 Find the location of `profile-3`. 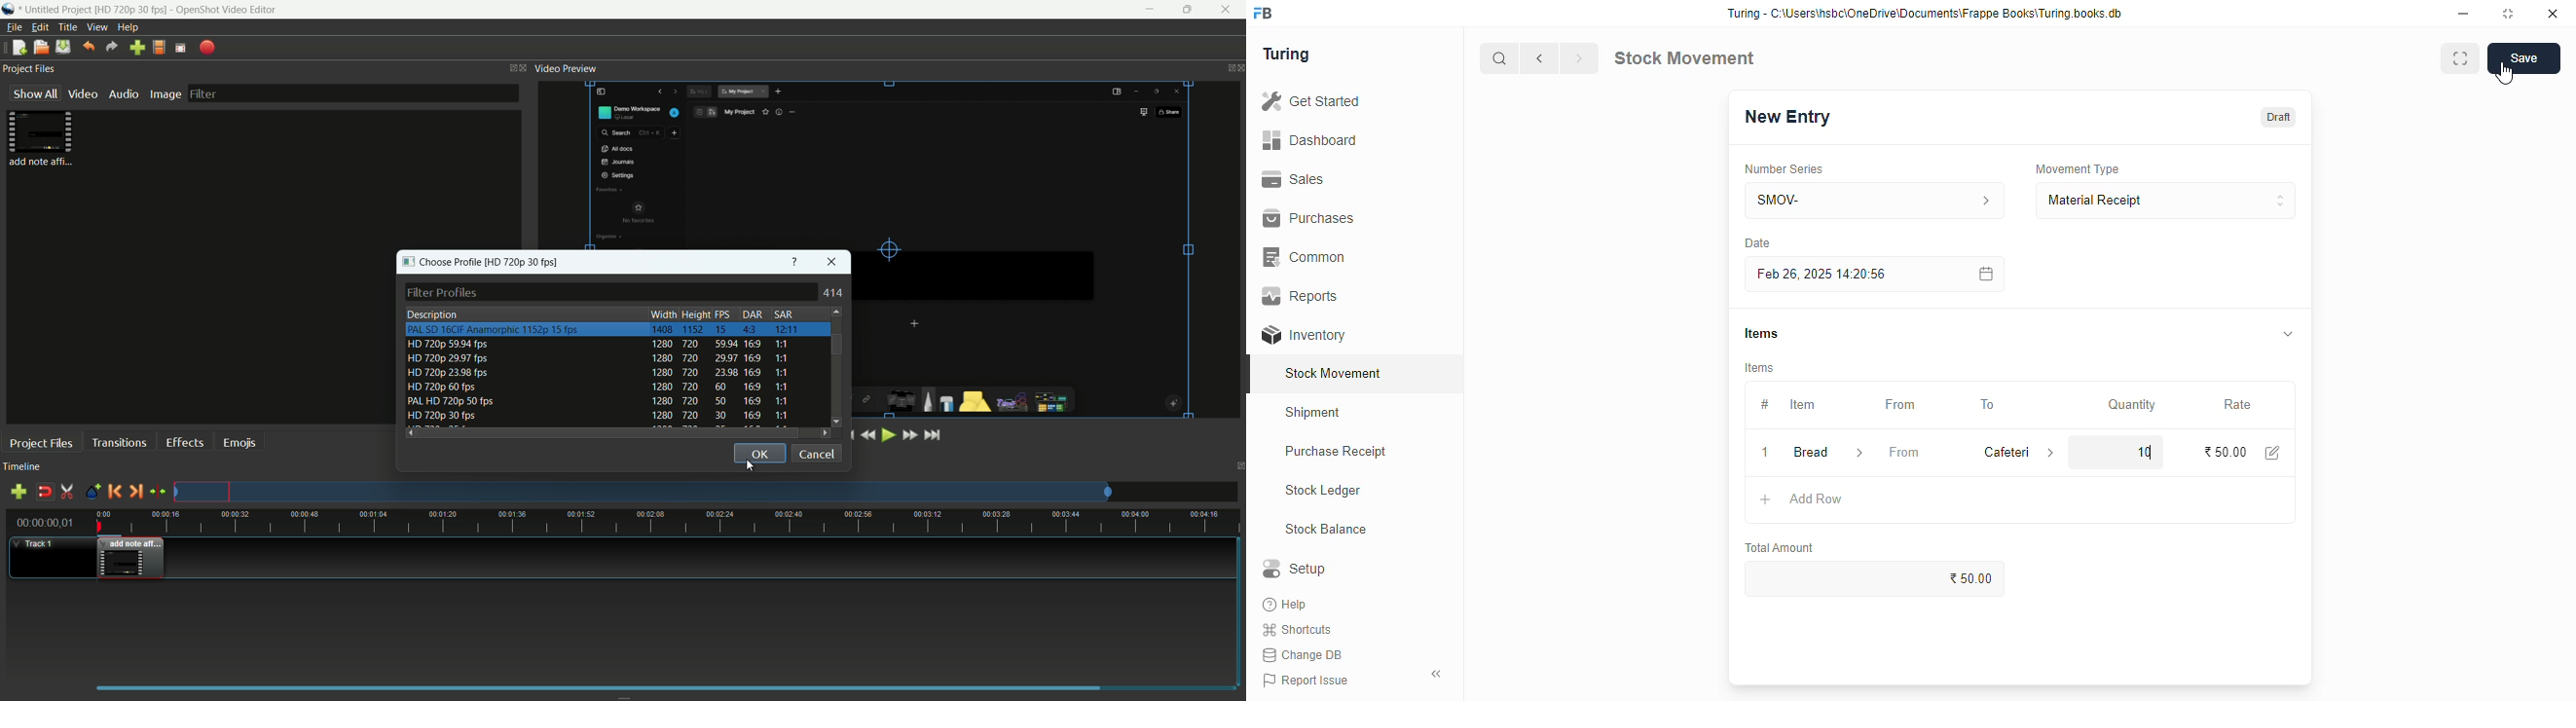

profile-3 is located at coordinates (602, 360).